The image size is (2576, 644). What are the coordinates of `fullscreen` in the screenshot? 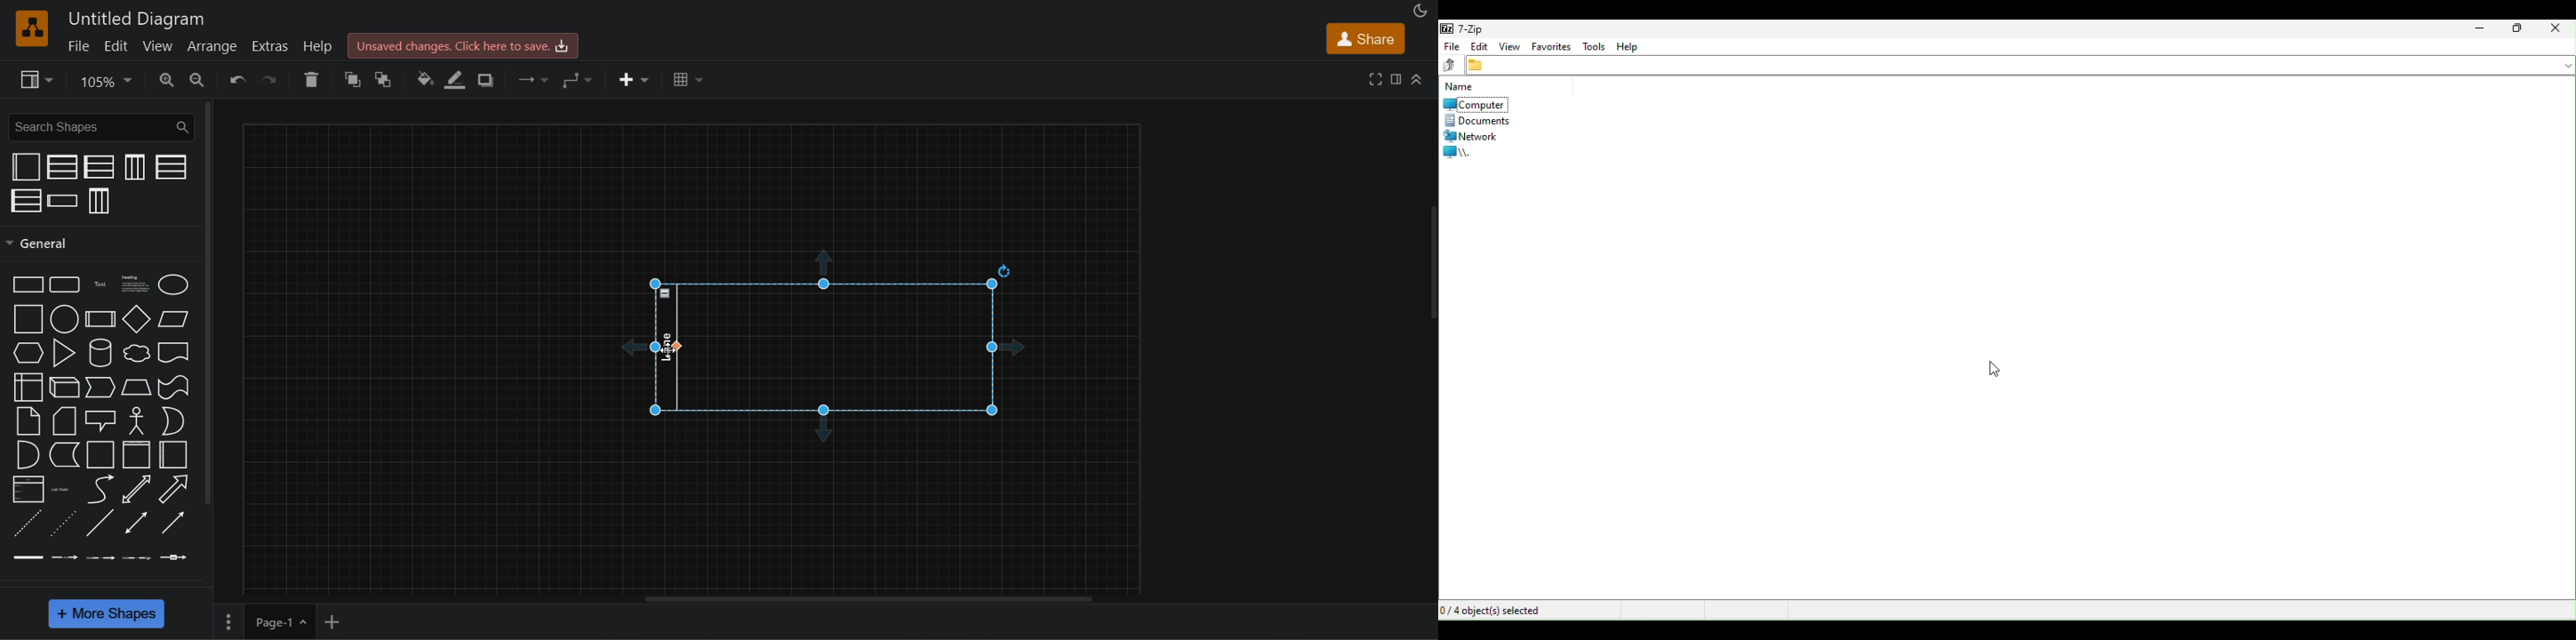 It's located at (1377, 78).